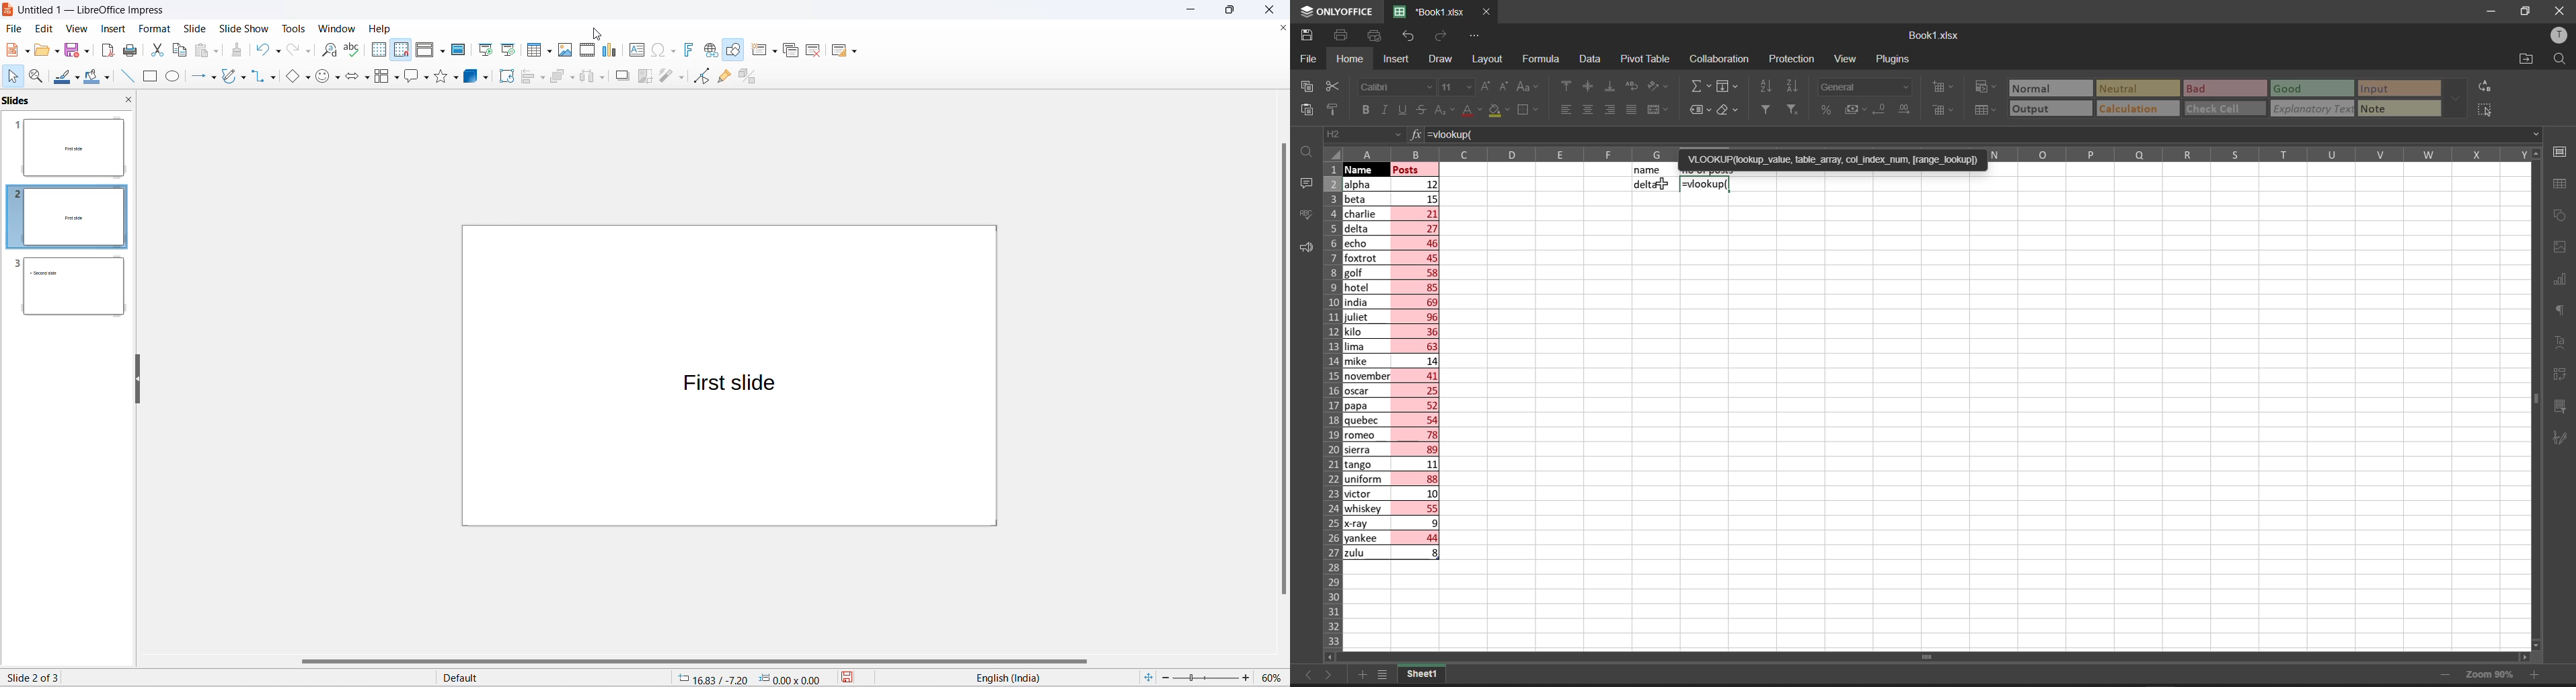 The image size is (2576, 700). Describe the element at coordinates (242, 26) in the screenshot. I see `slide show` at that location.